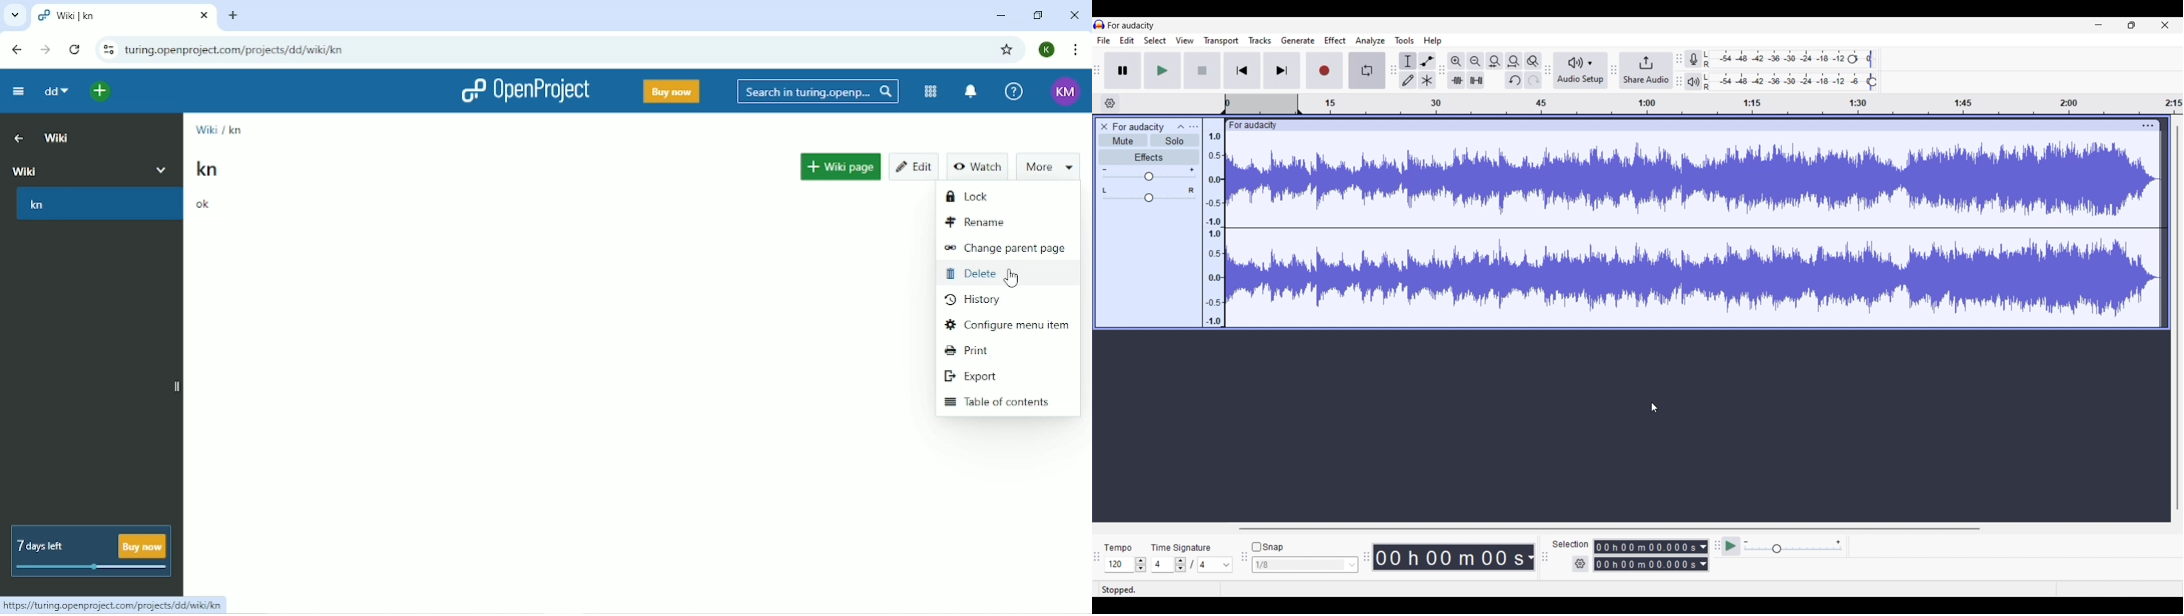 This screenshot has width=2184, height=616. I want to click on Minimize, so click(999, 15).